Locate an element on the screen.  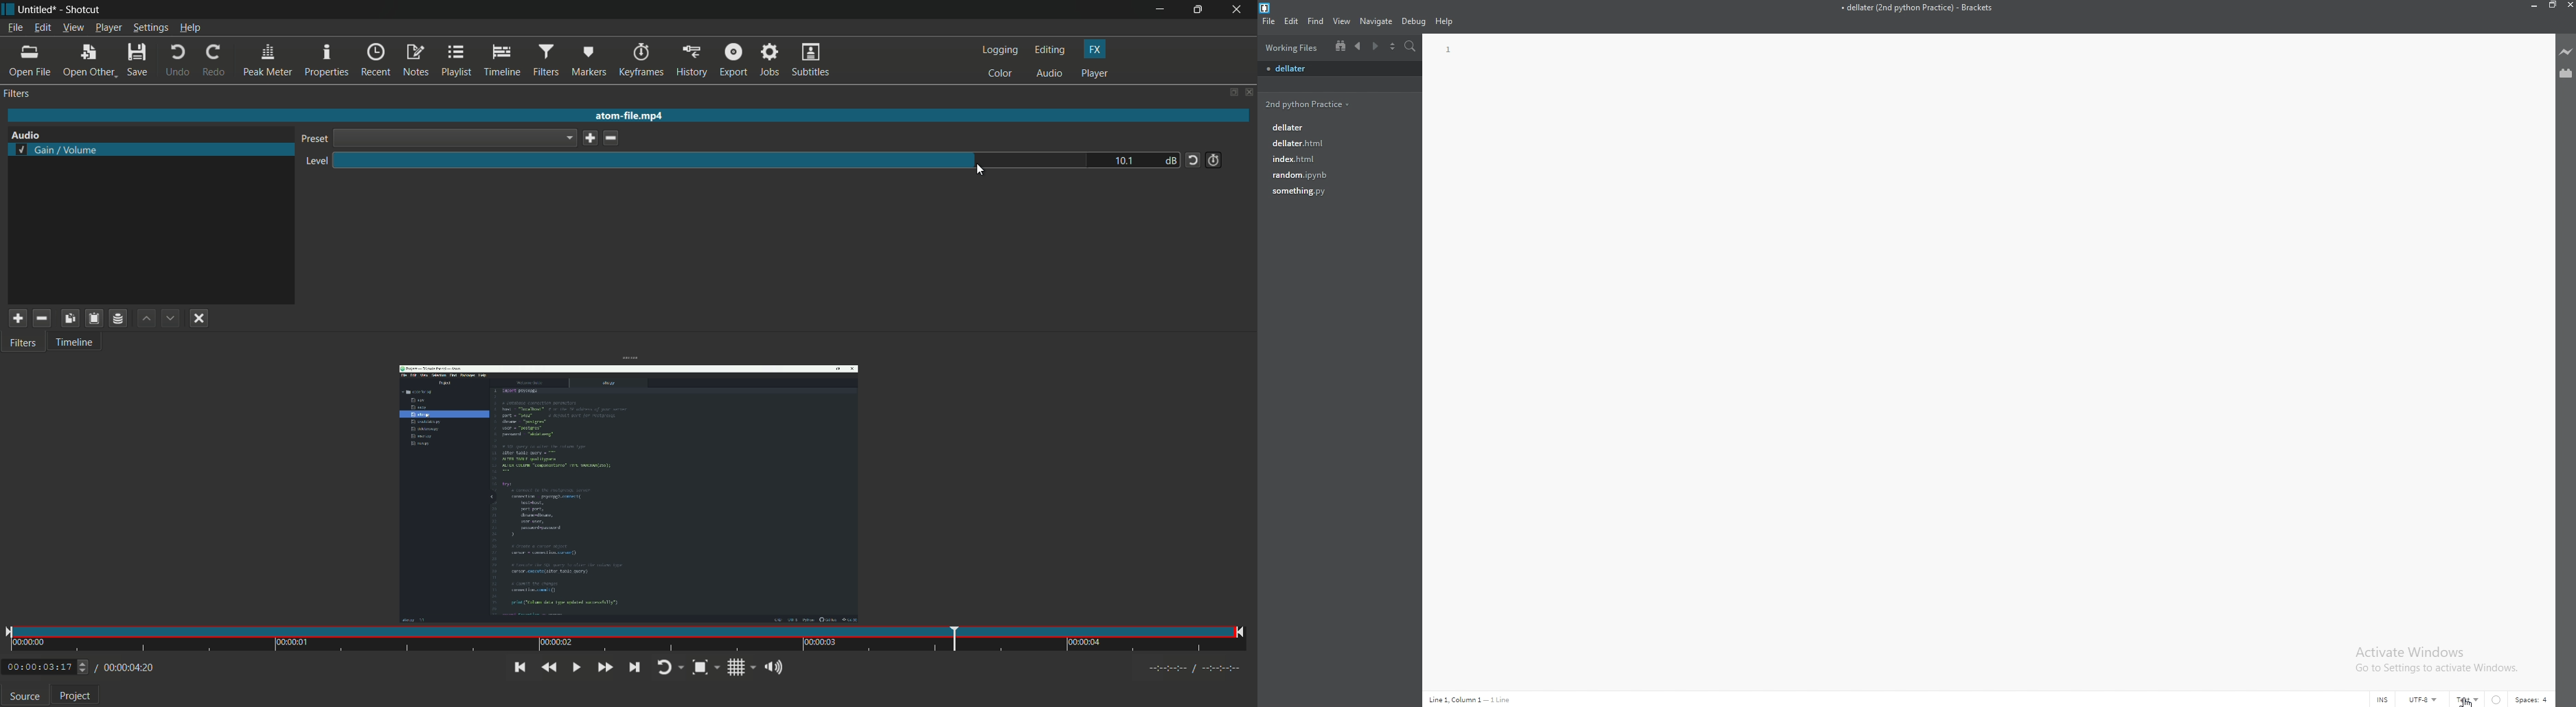
keyframes is located at coordinates (640, 60).